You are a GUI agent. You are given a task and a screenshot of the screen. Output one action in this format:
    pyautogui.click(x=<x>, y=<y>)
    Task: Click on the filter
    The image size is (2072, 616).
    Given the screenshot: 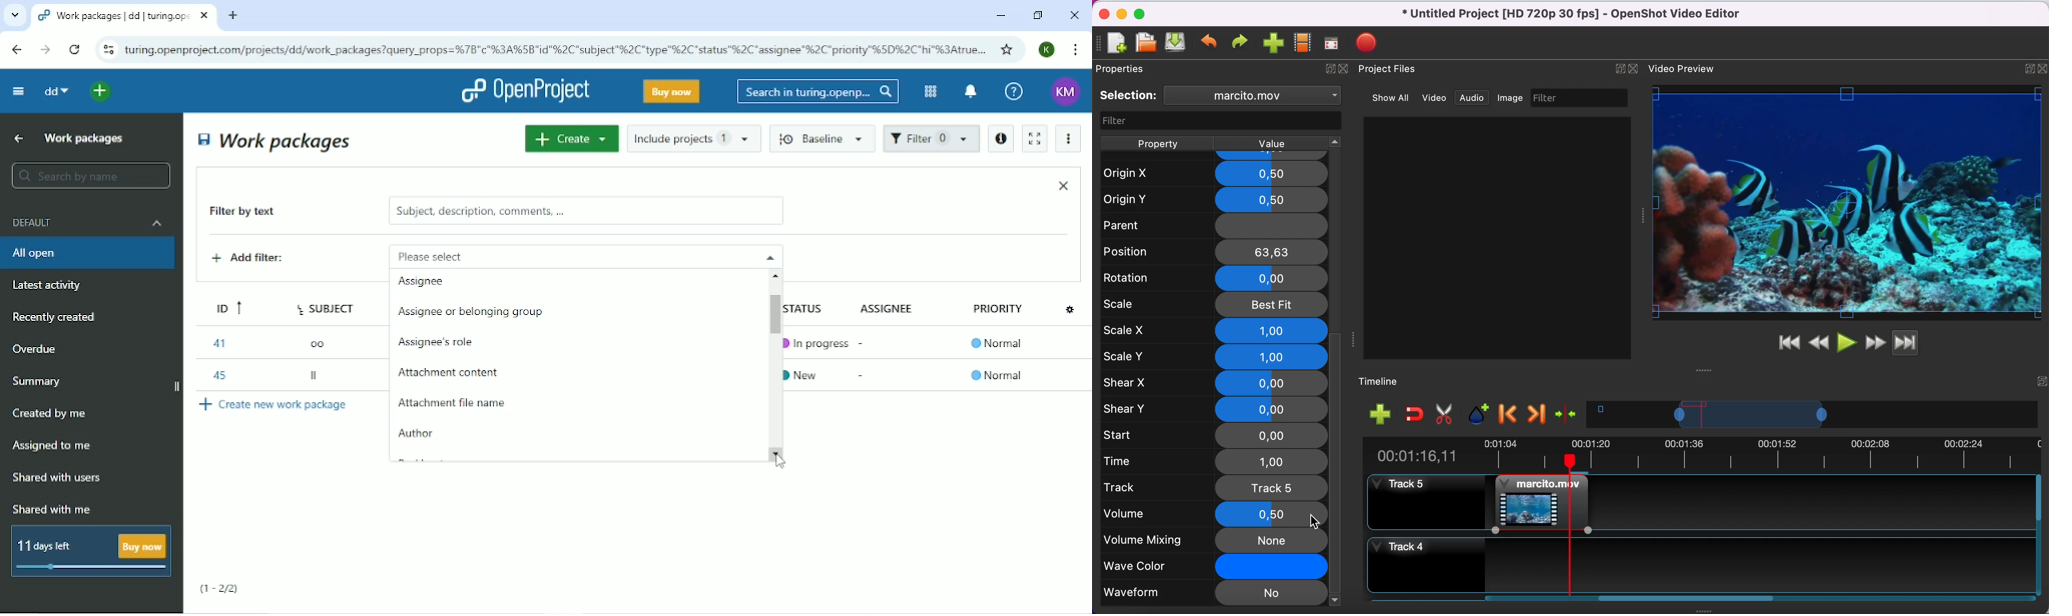 What is the action you would take?
    pyautogui.click(x=1217, y=120)
    